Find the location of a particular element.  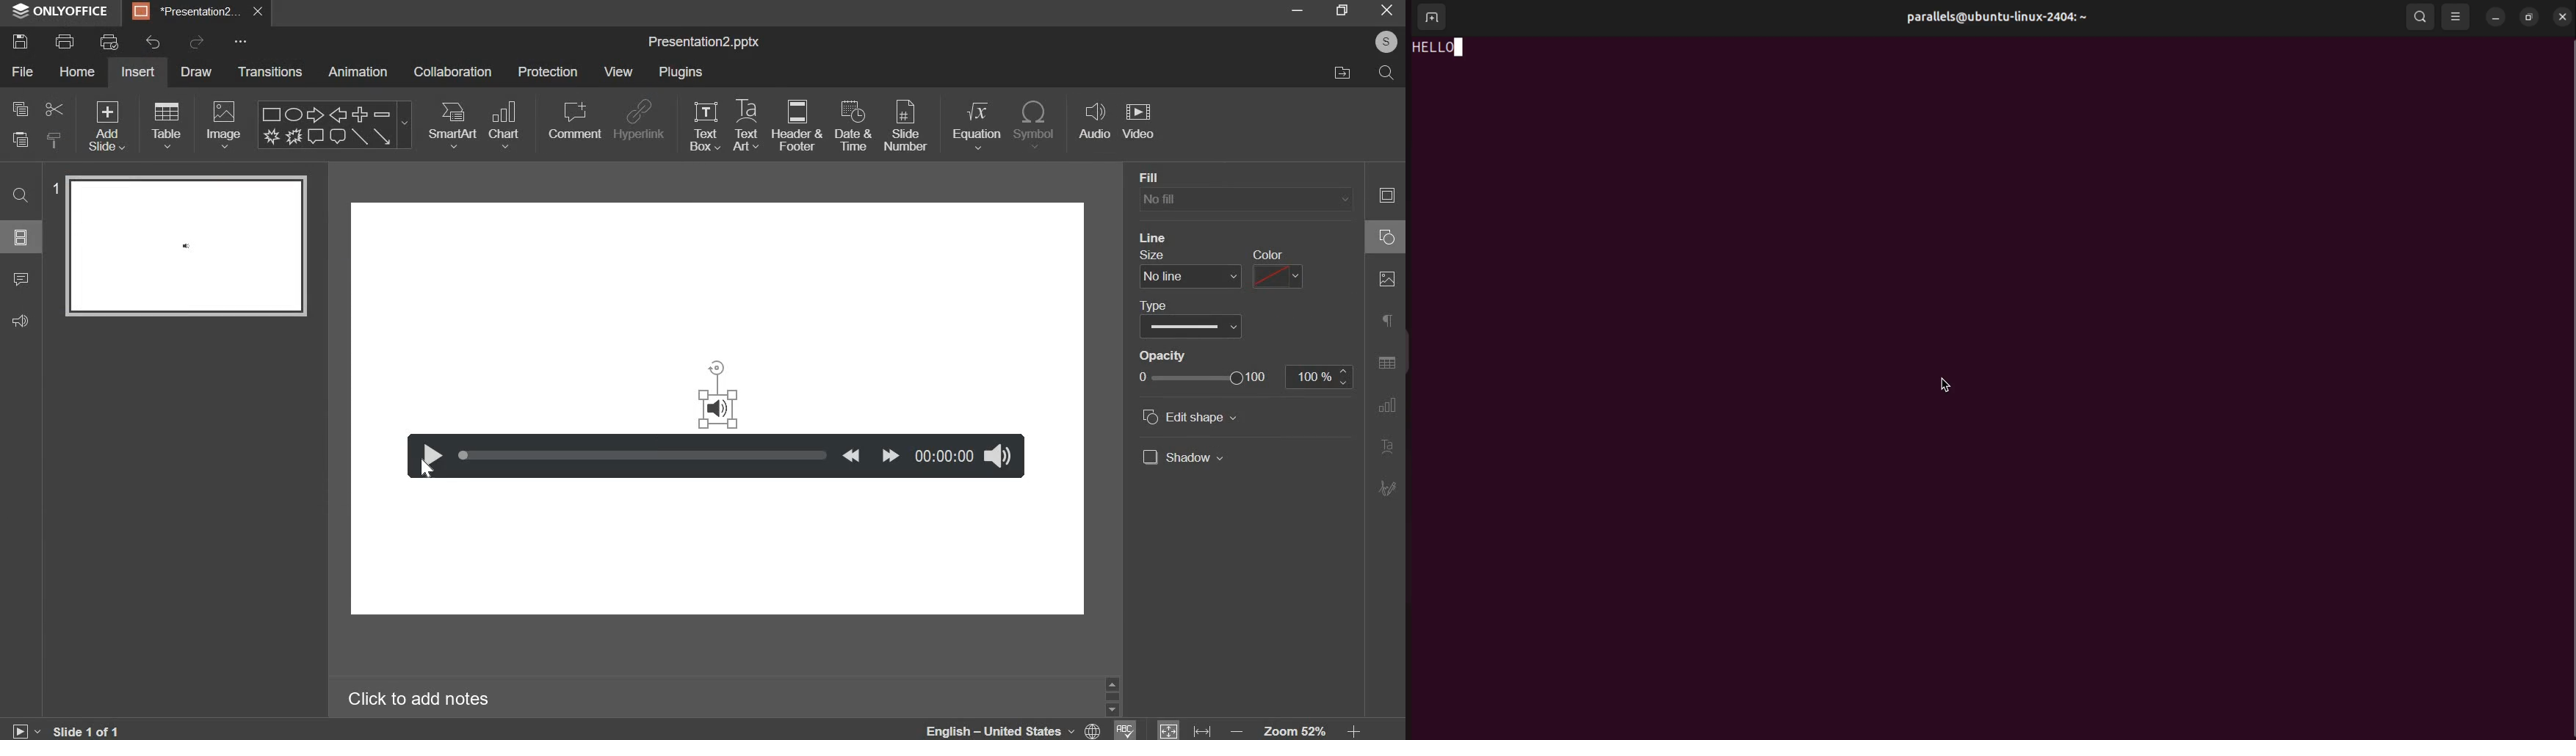

increase zoom is located at coordinates (1354, 729).